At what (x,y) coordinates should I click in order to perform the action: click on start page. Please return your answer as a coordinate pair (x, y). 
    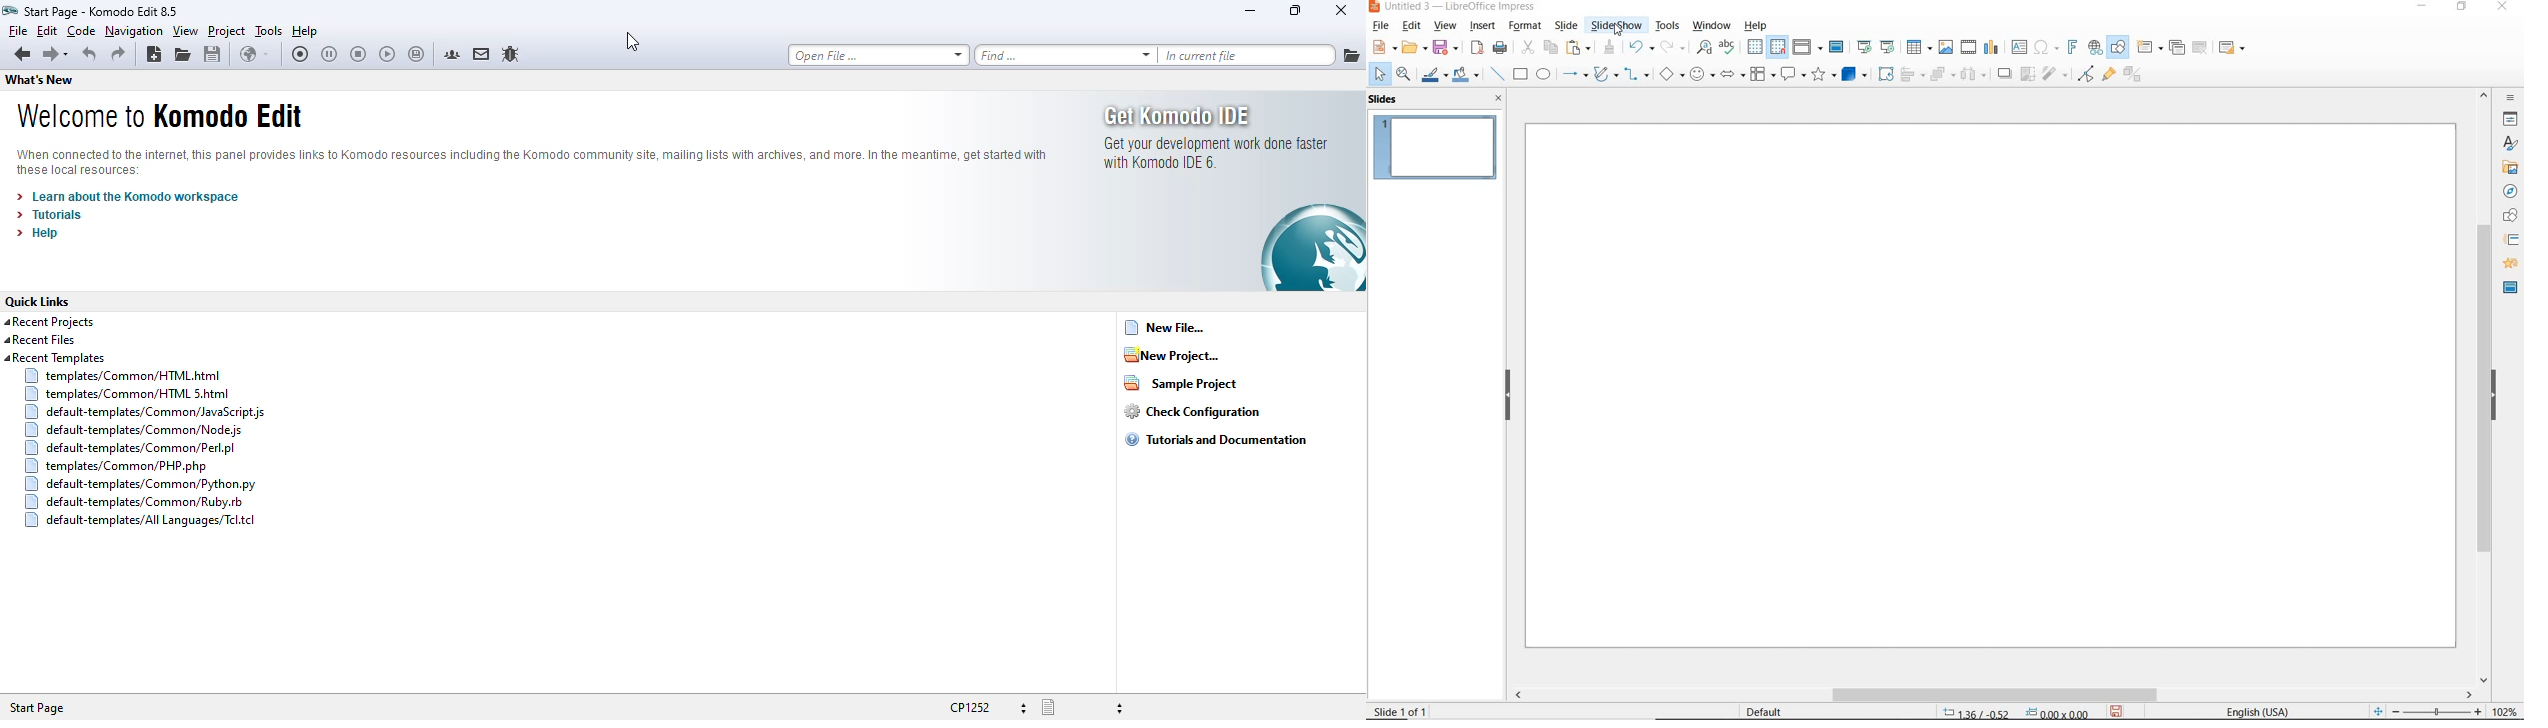
    Looking at the image, I should click on (36, 708).